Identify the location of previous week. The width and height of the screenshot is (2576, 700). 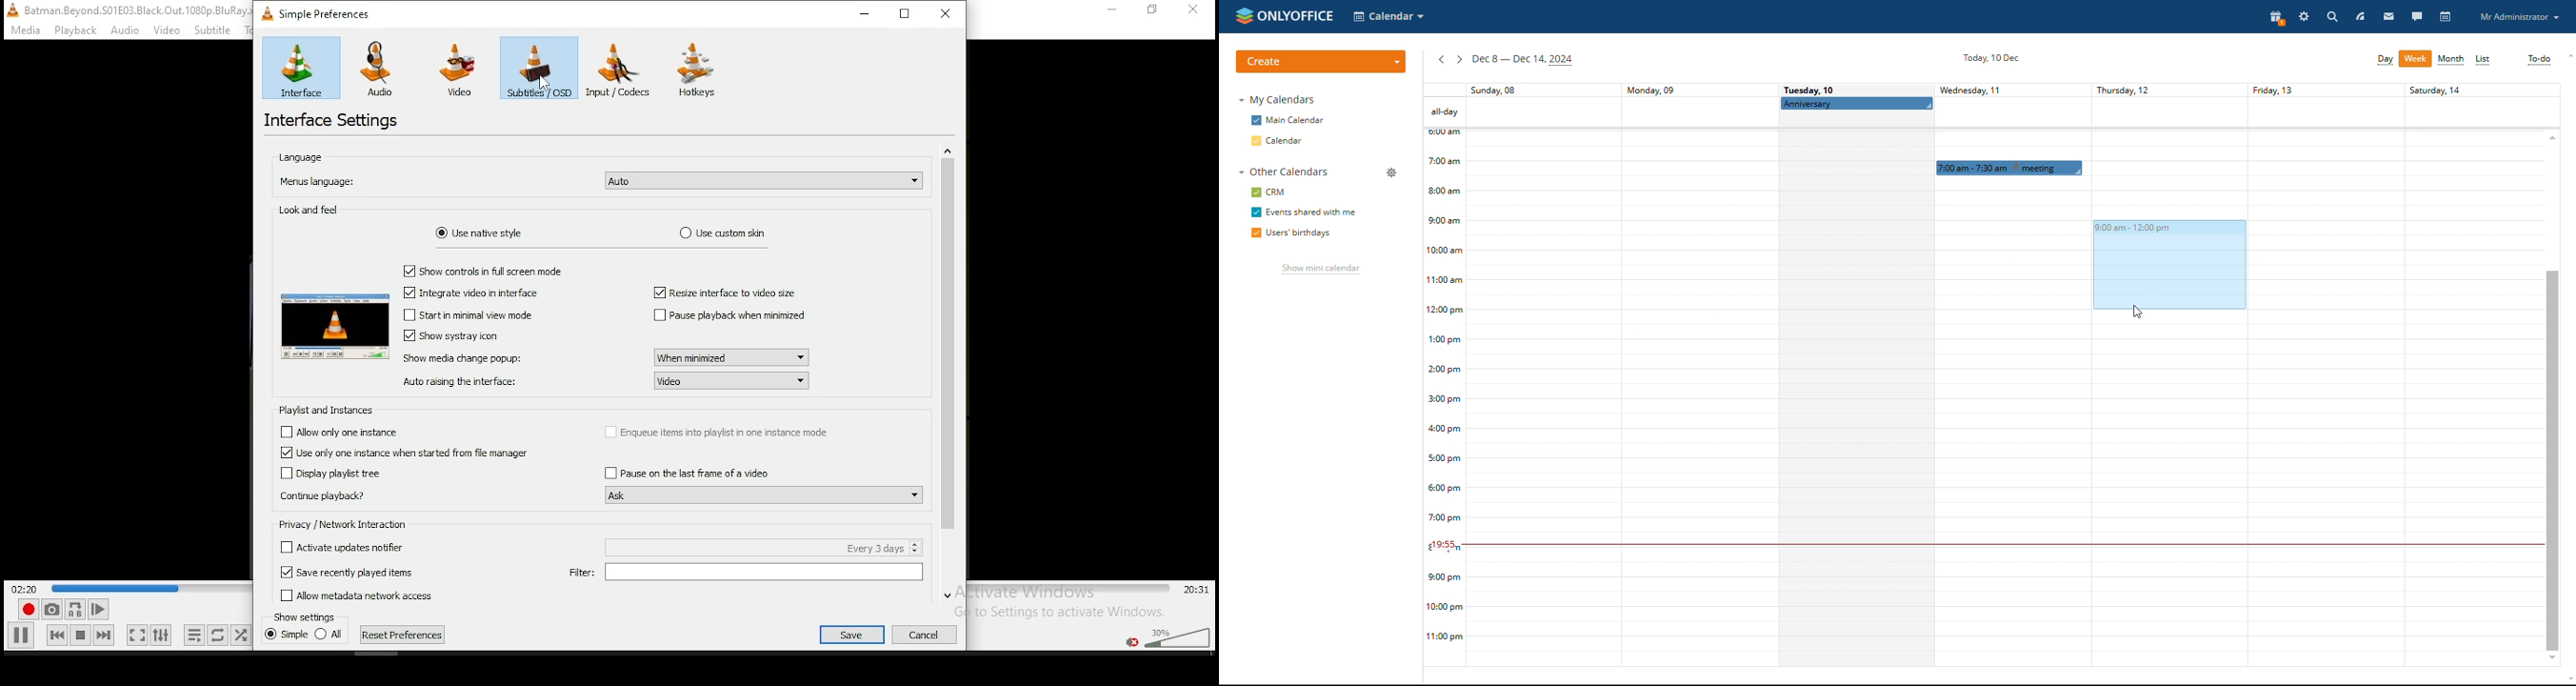
(1441, 60).